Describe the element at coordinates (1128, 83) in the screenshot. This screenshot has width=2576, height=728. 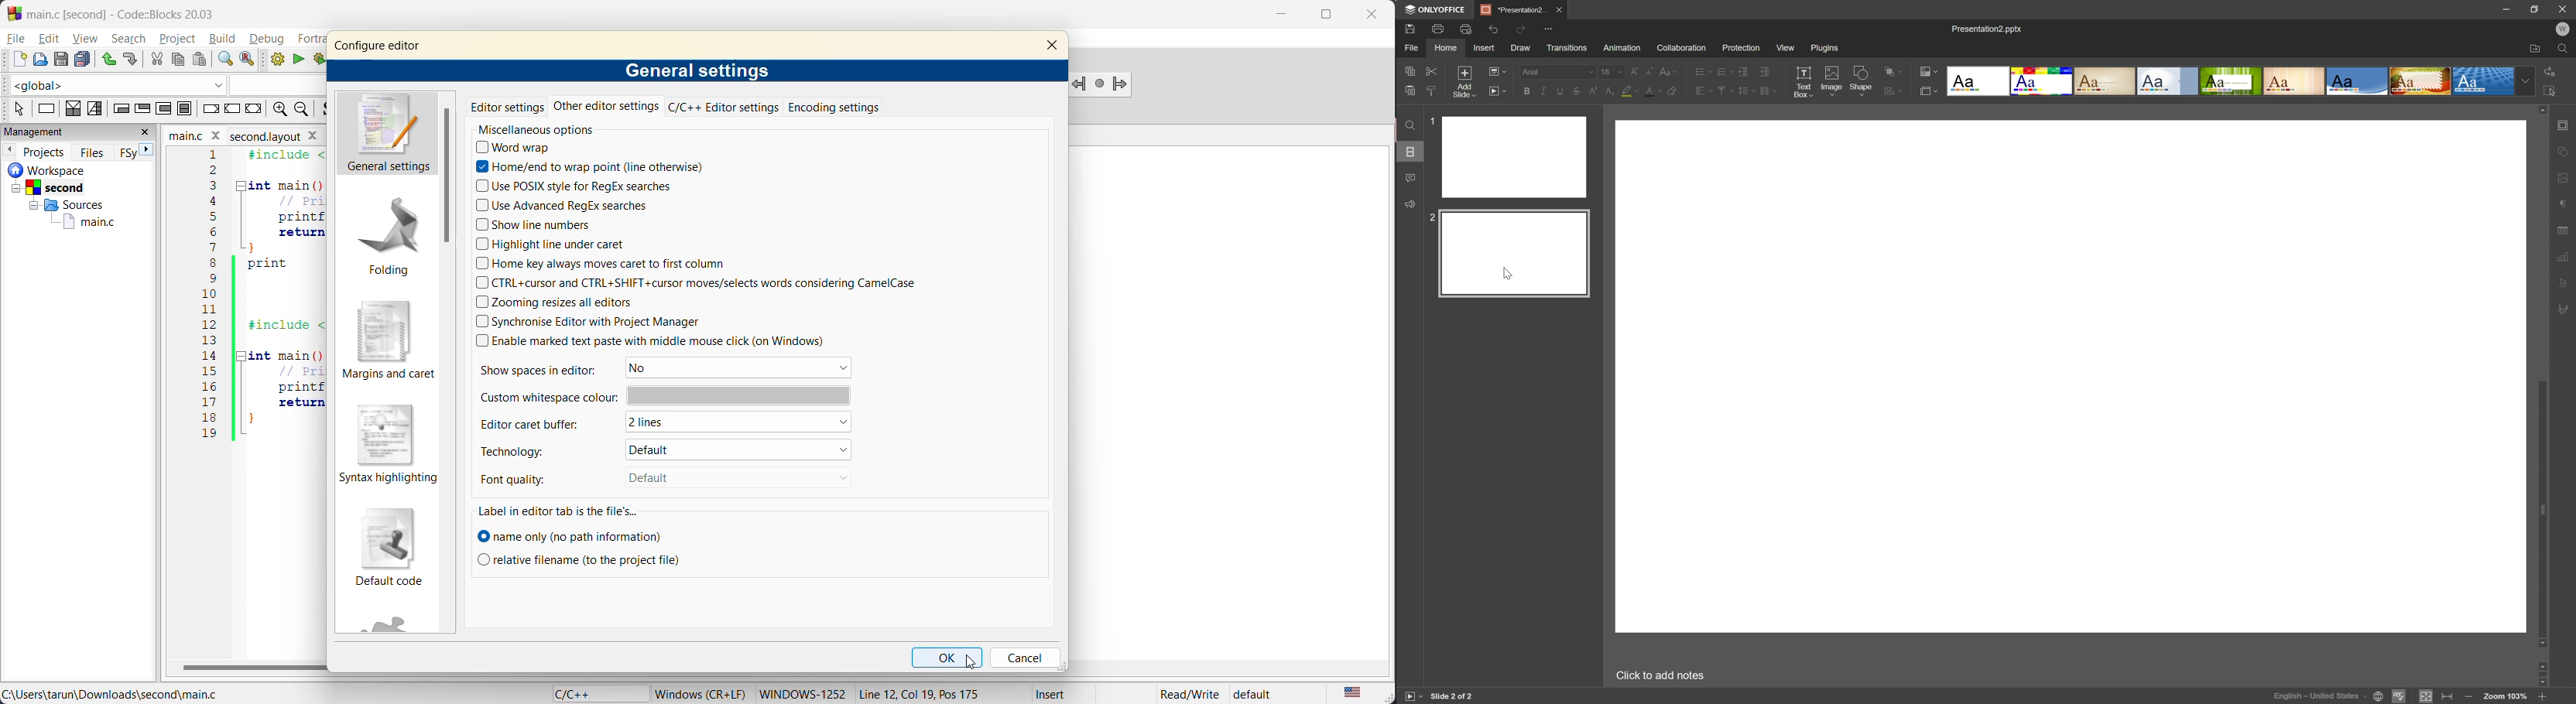
I see `jump forward` at that location.